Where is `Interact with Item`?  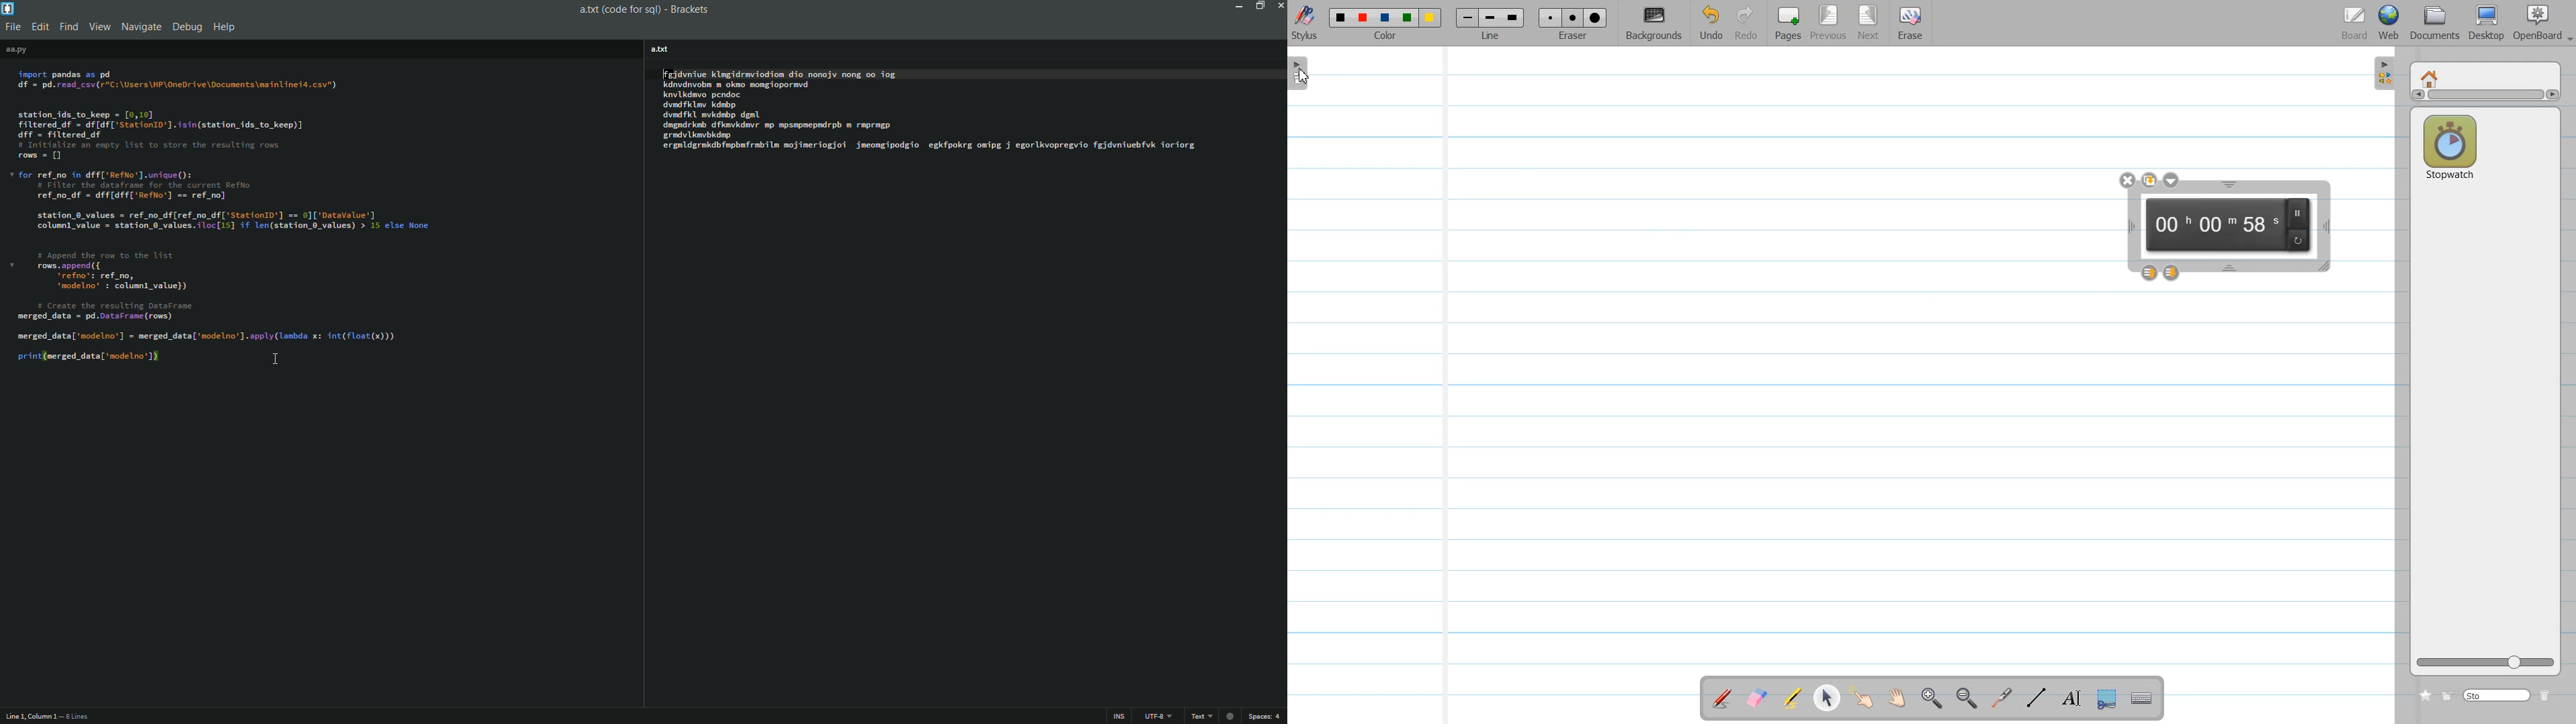
Interact with Item is located at coordinates (1864, 698).